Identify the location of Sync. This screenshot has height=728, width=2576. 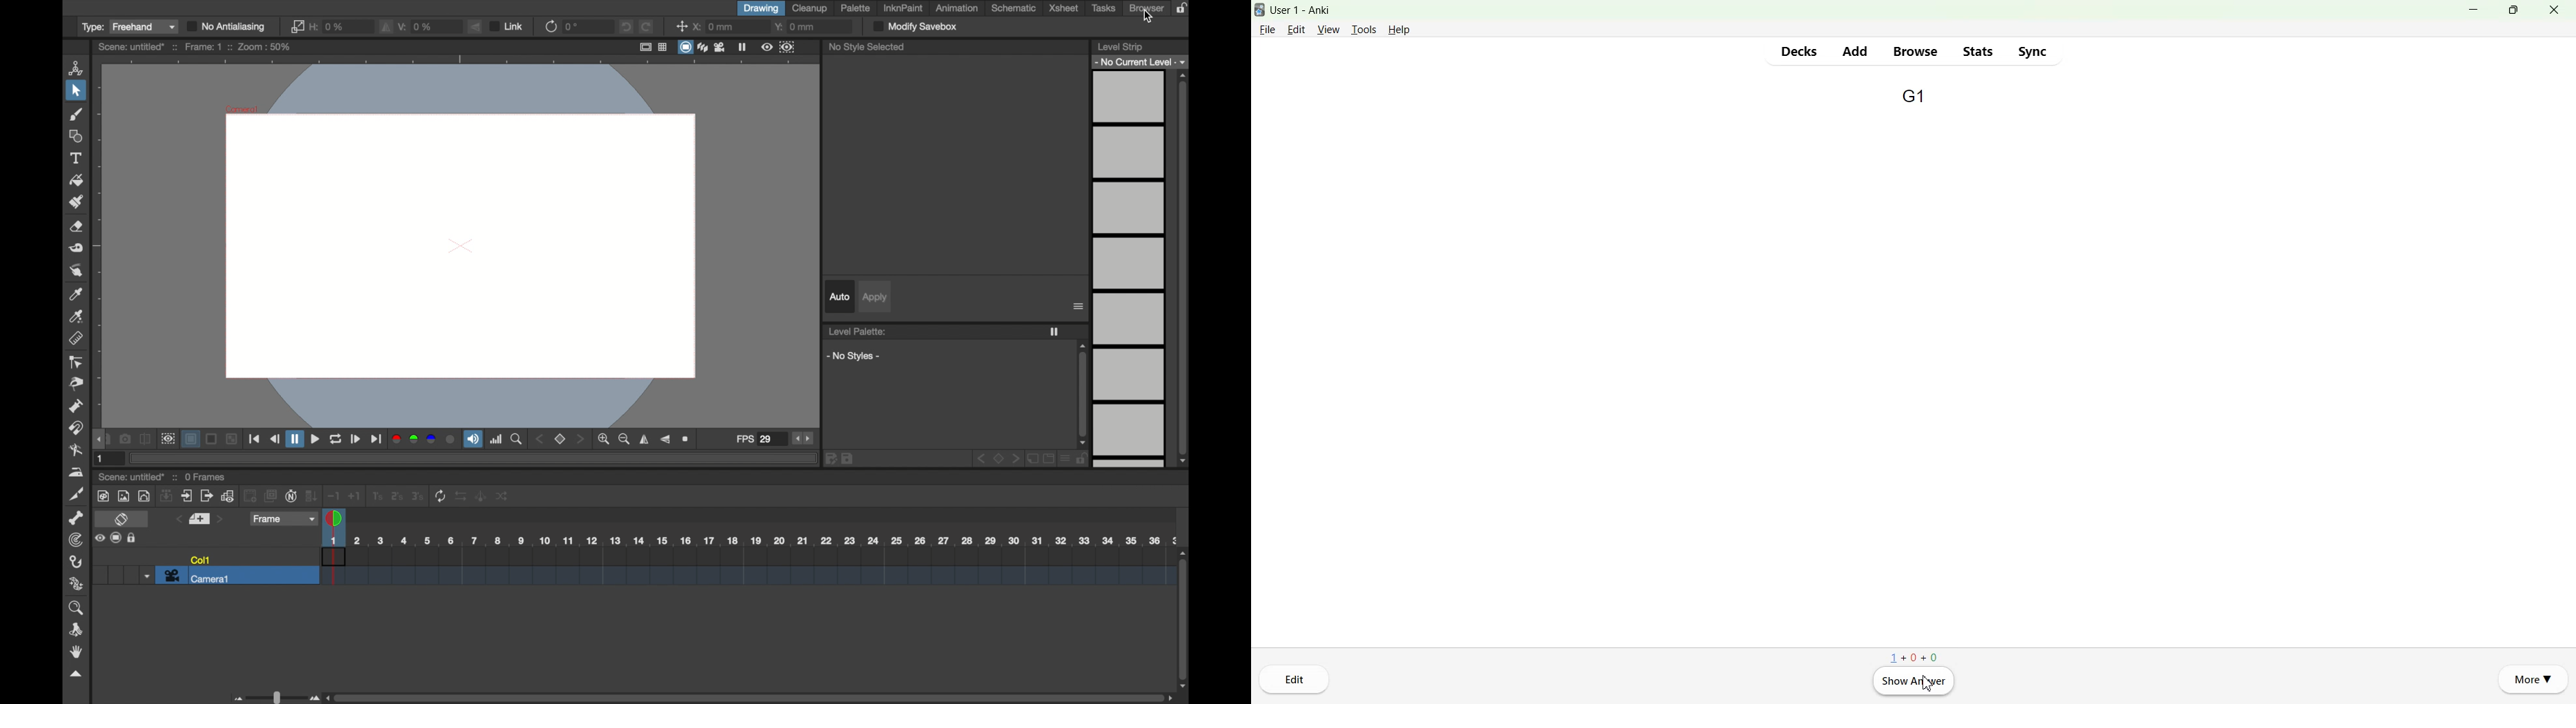
(2032, 51).